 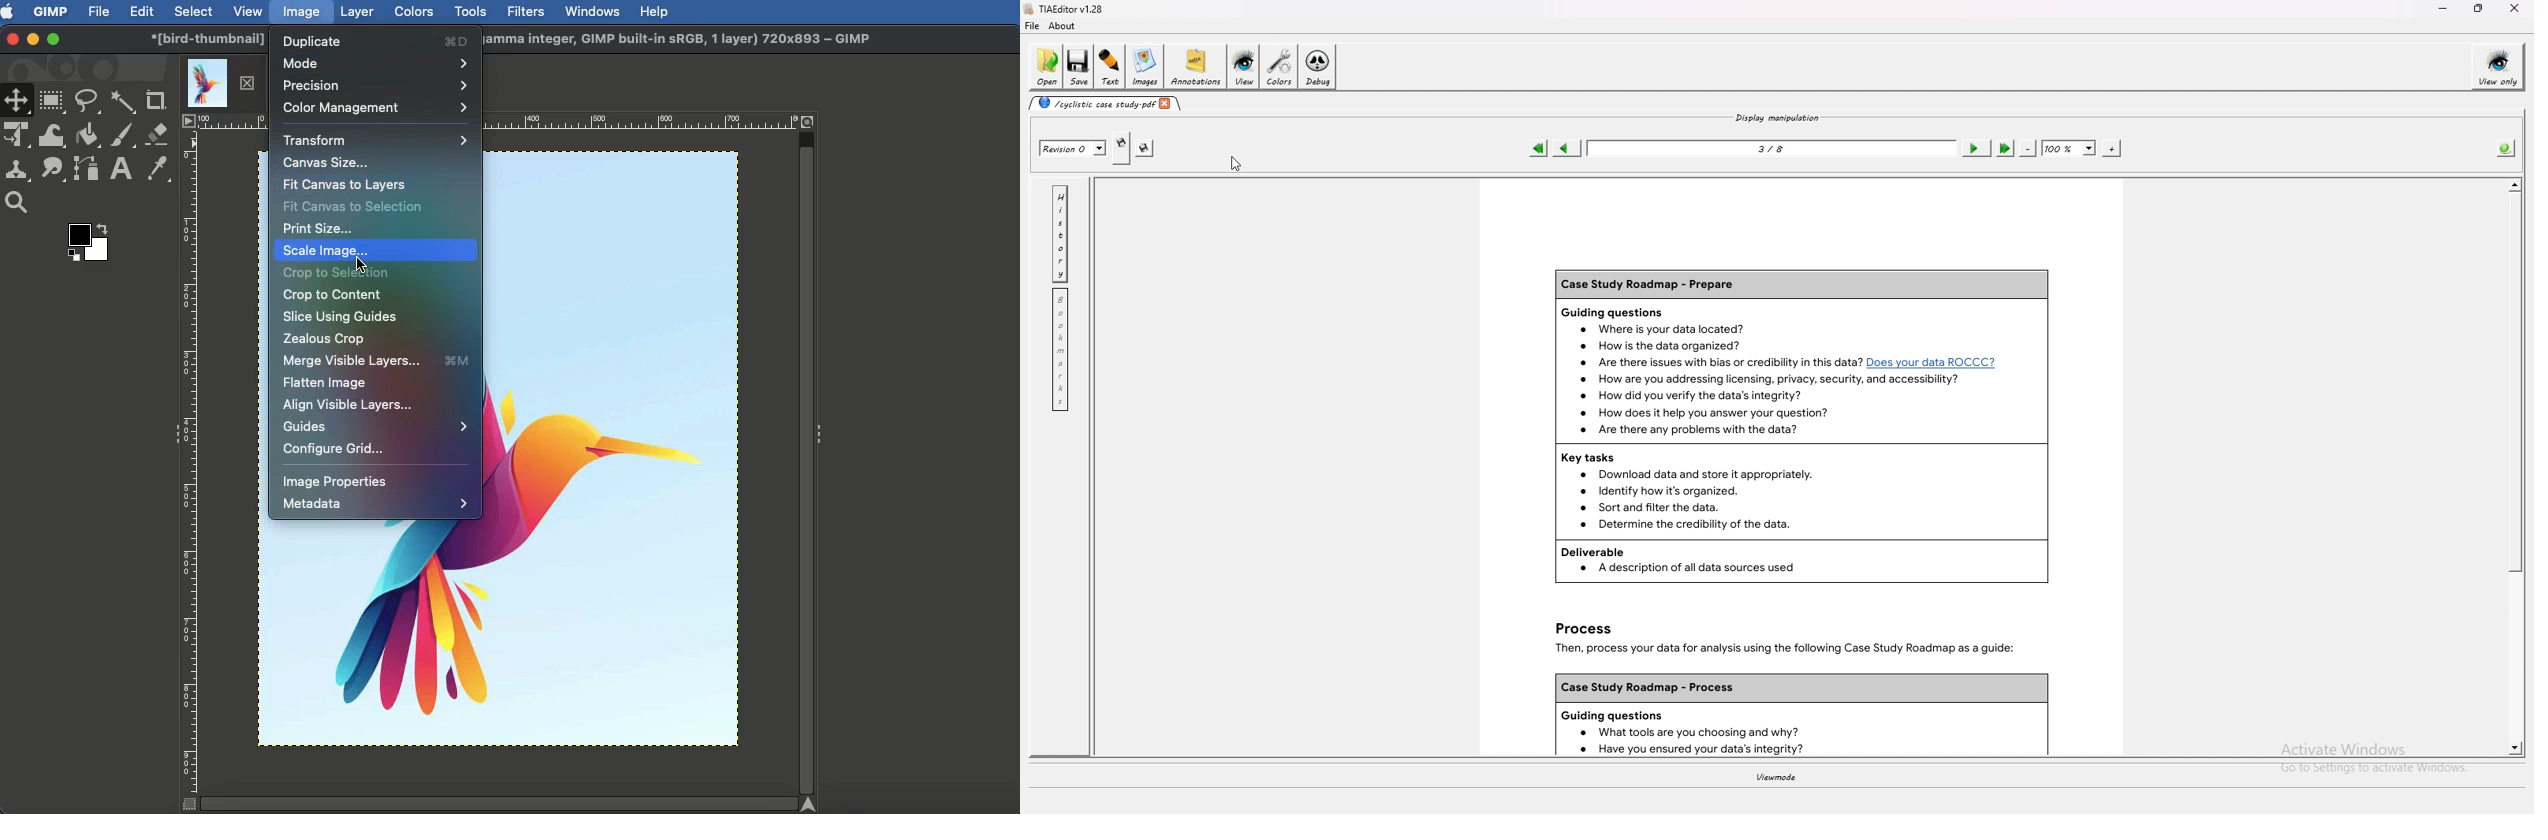 What do you see at coordinates (413, 12) in the screenshot?
I see `Colors` at bounding box center [413, 12].